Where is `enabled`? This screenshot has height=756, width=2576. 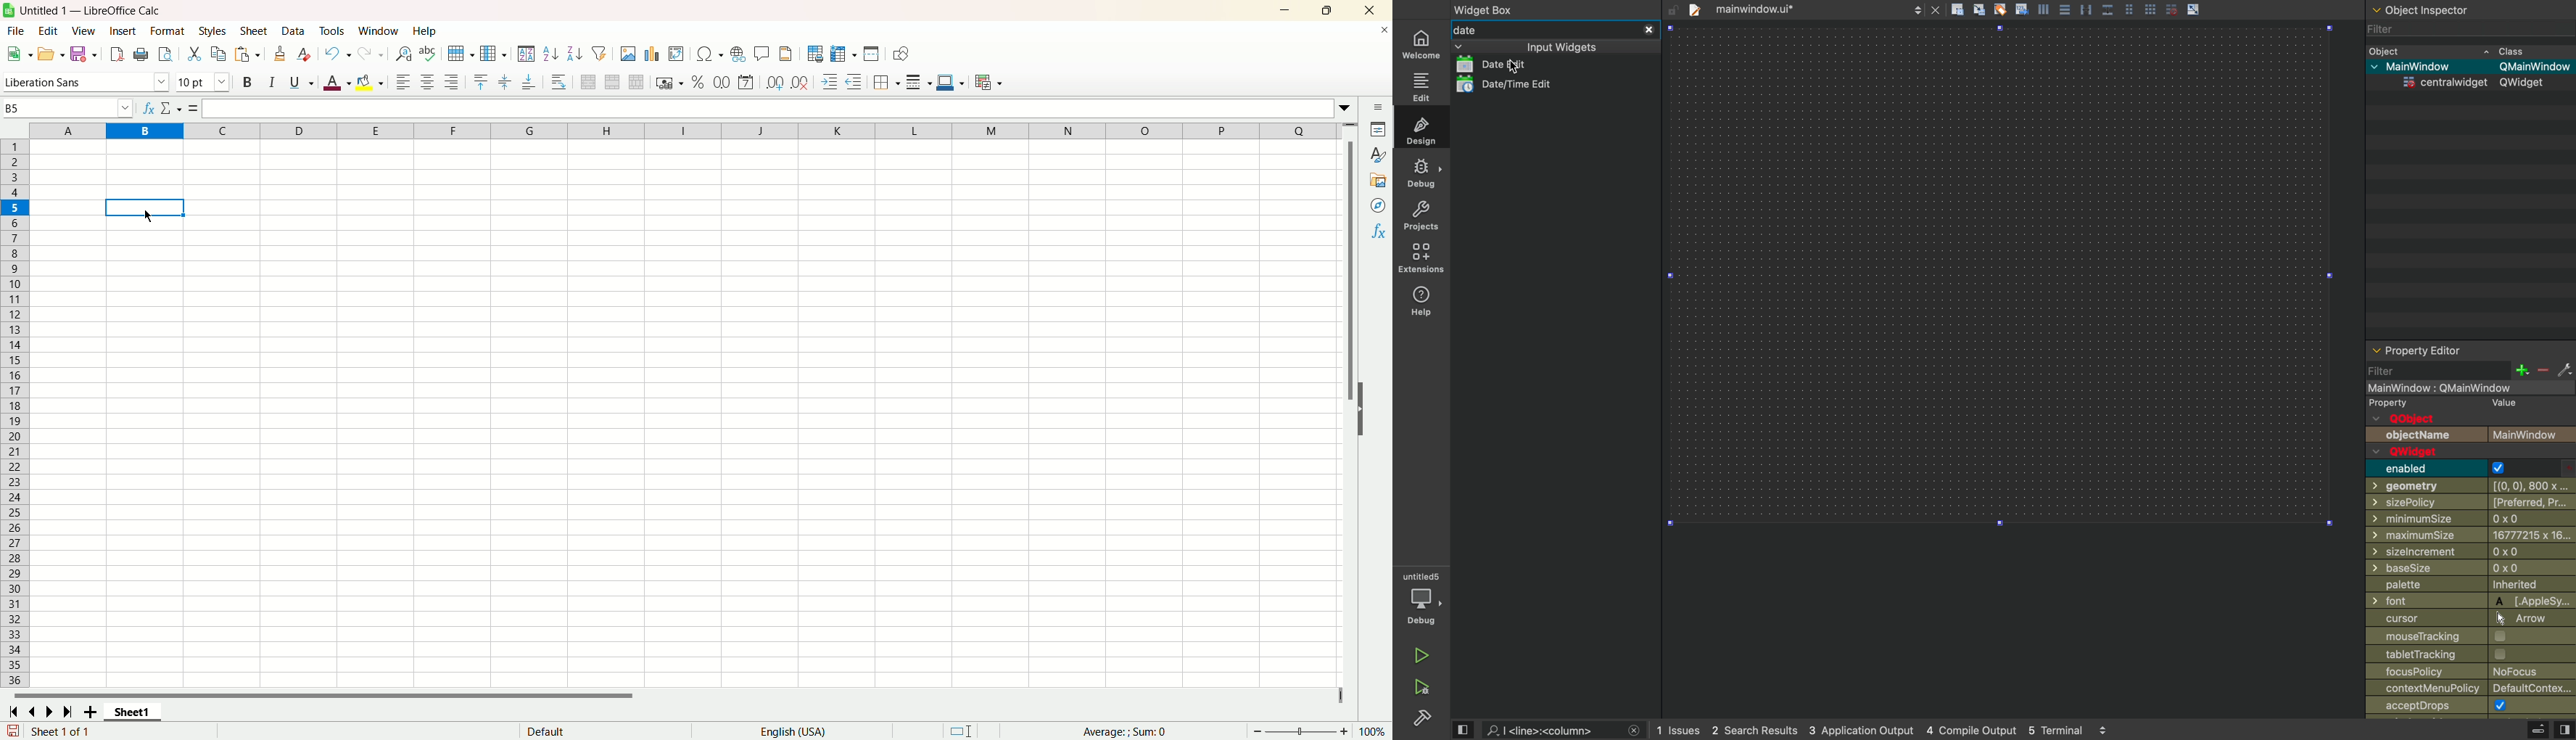
enabled is located at coordinates (2472, 468).